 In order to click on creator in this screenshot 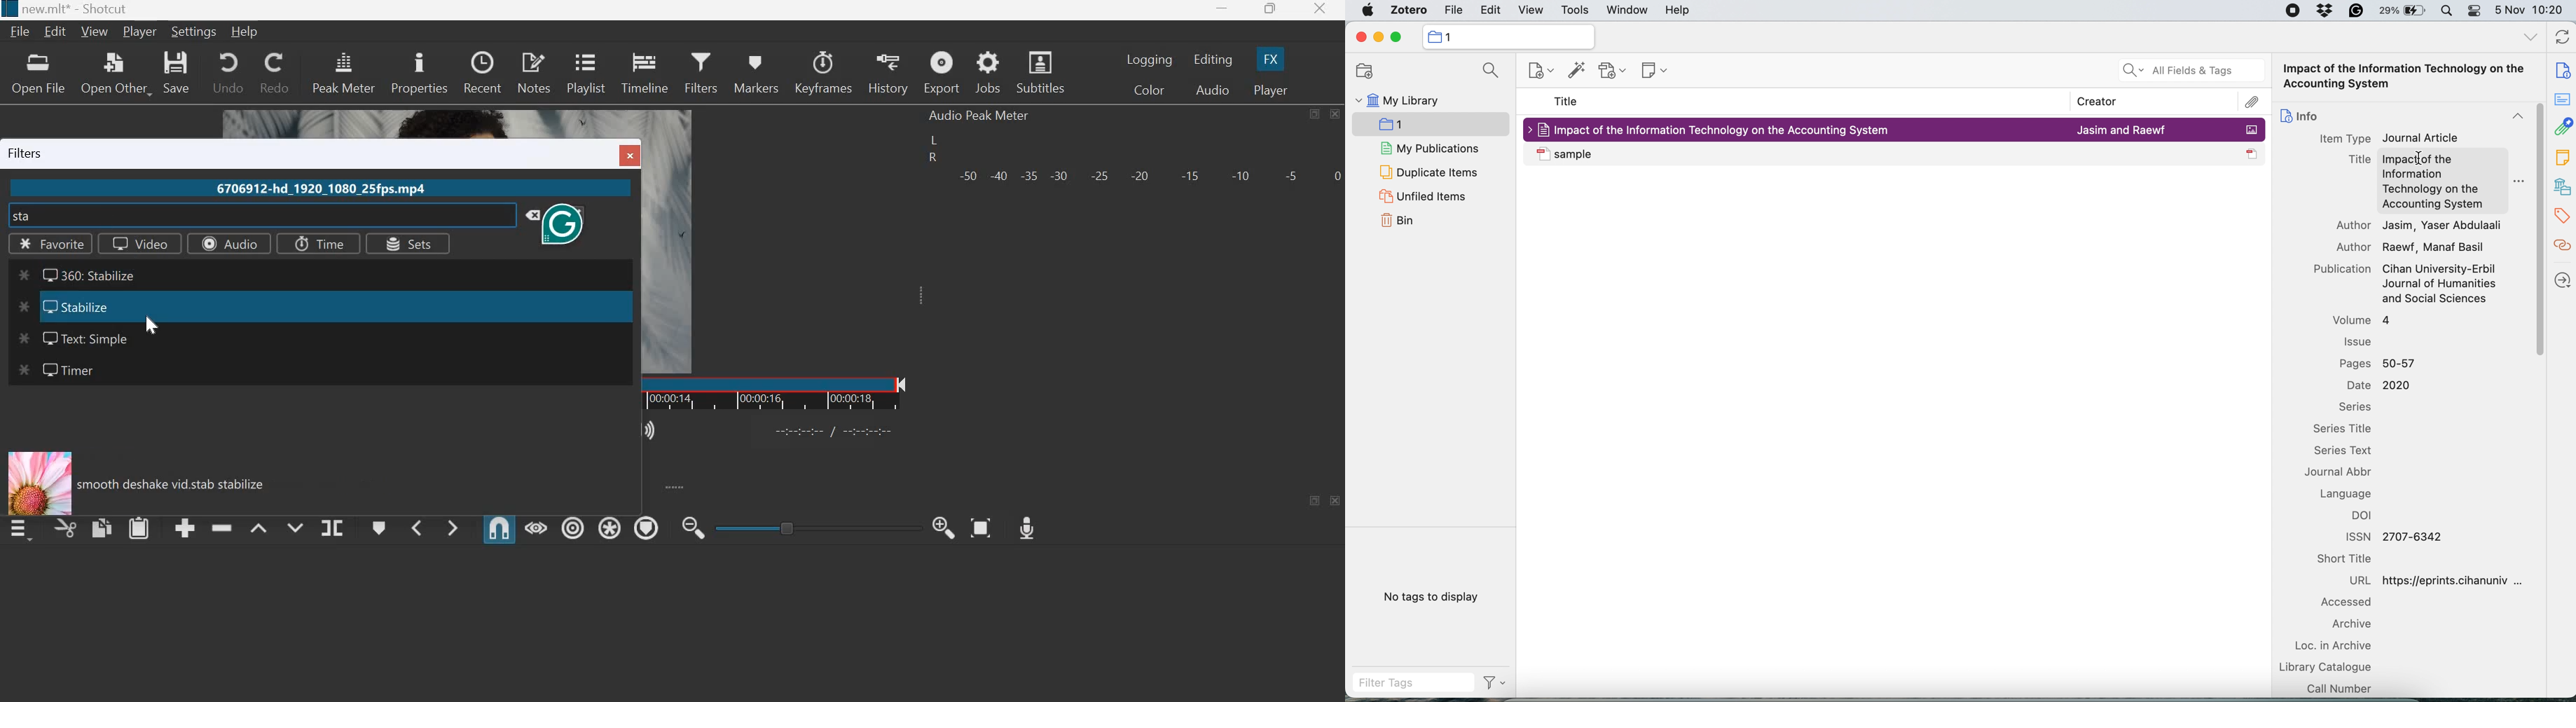, I will do `click(2097, 101)`.